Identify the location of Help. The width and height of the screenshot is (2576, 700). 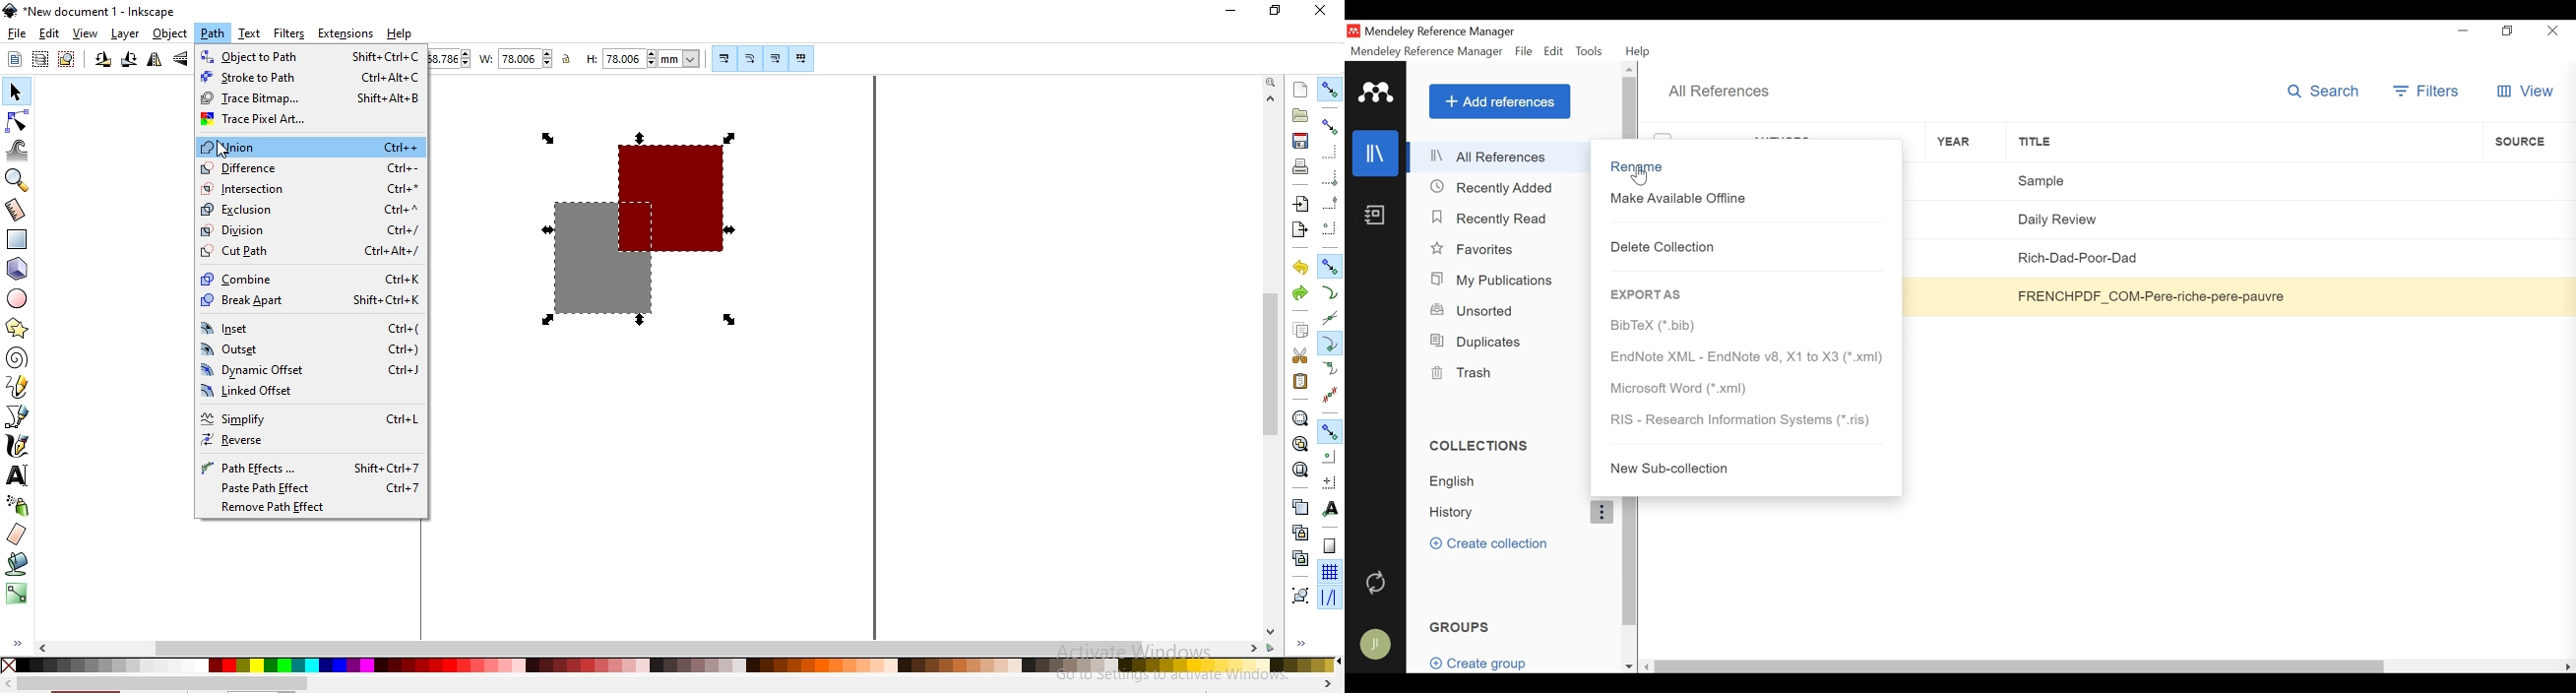
(1638, 51).